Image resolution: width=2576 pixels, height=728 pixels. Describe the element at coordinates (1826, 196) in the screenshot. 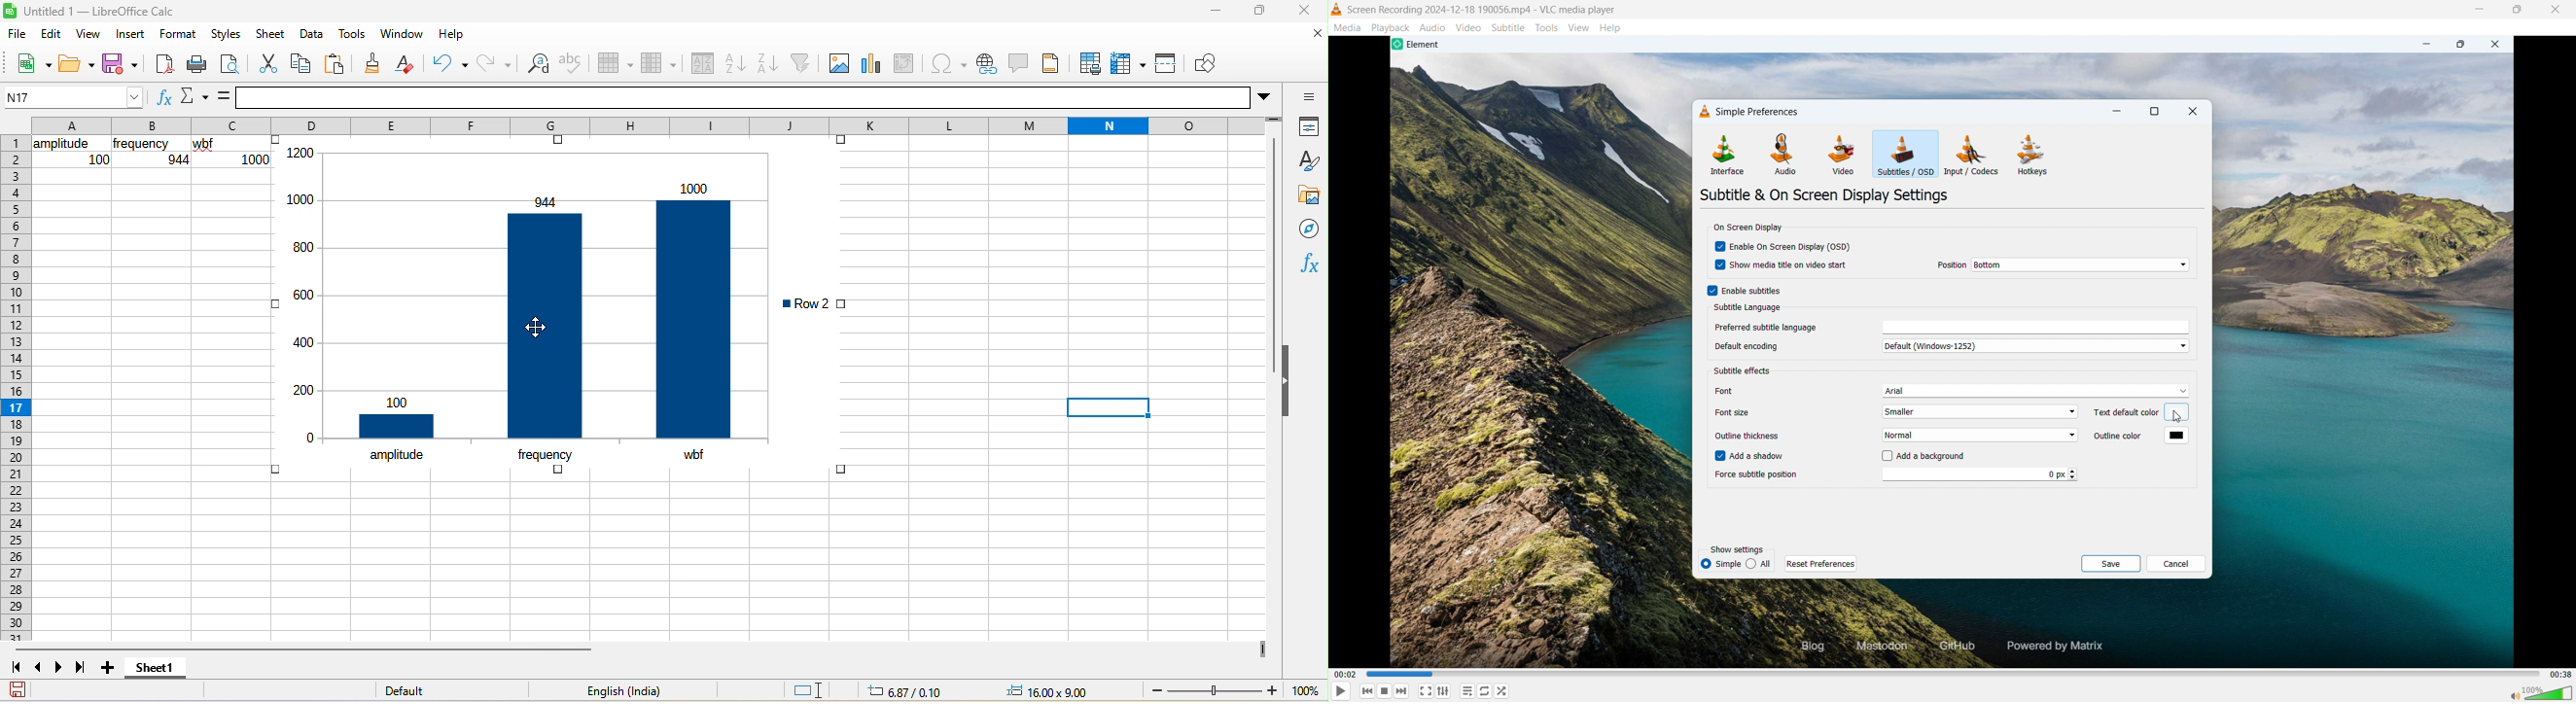

I see `Subtitle an on screen display settings ` at that location.